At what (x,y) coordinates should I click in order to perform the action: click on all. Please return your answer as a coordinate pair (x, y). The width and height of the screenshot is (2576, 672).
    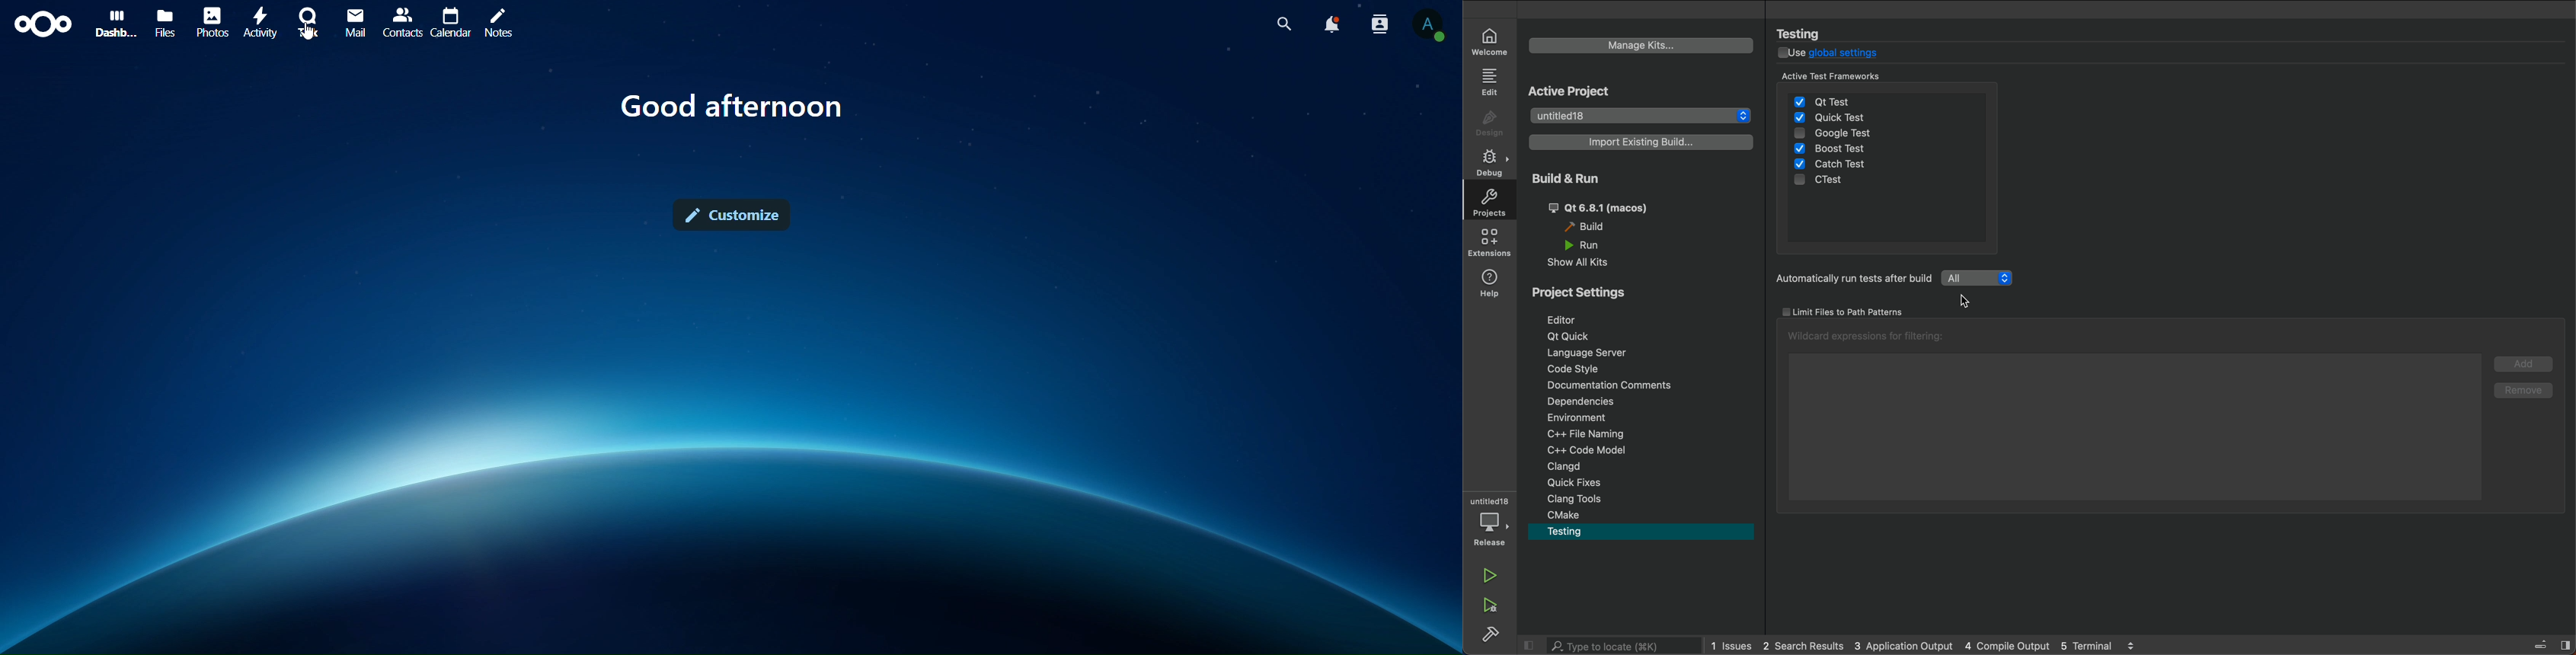
    Looking at the image, I should click on (1978, 278).